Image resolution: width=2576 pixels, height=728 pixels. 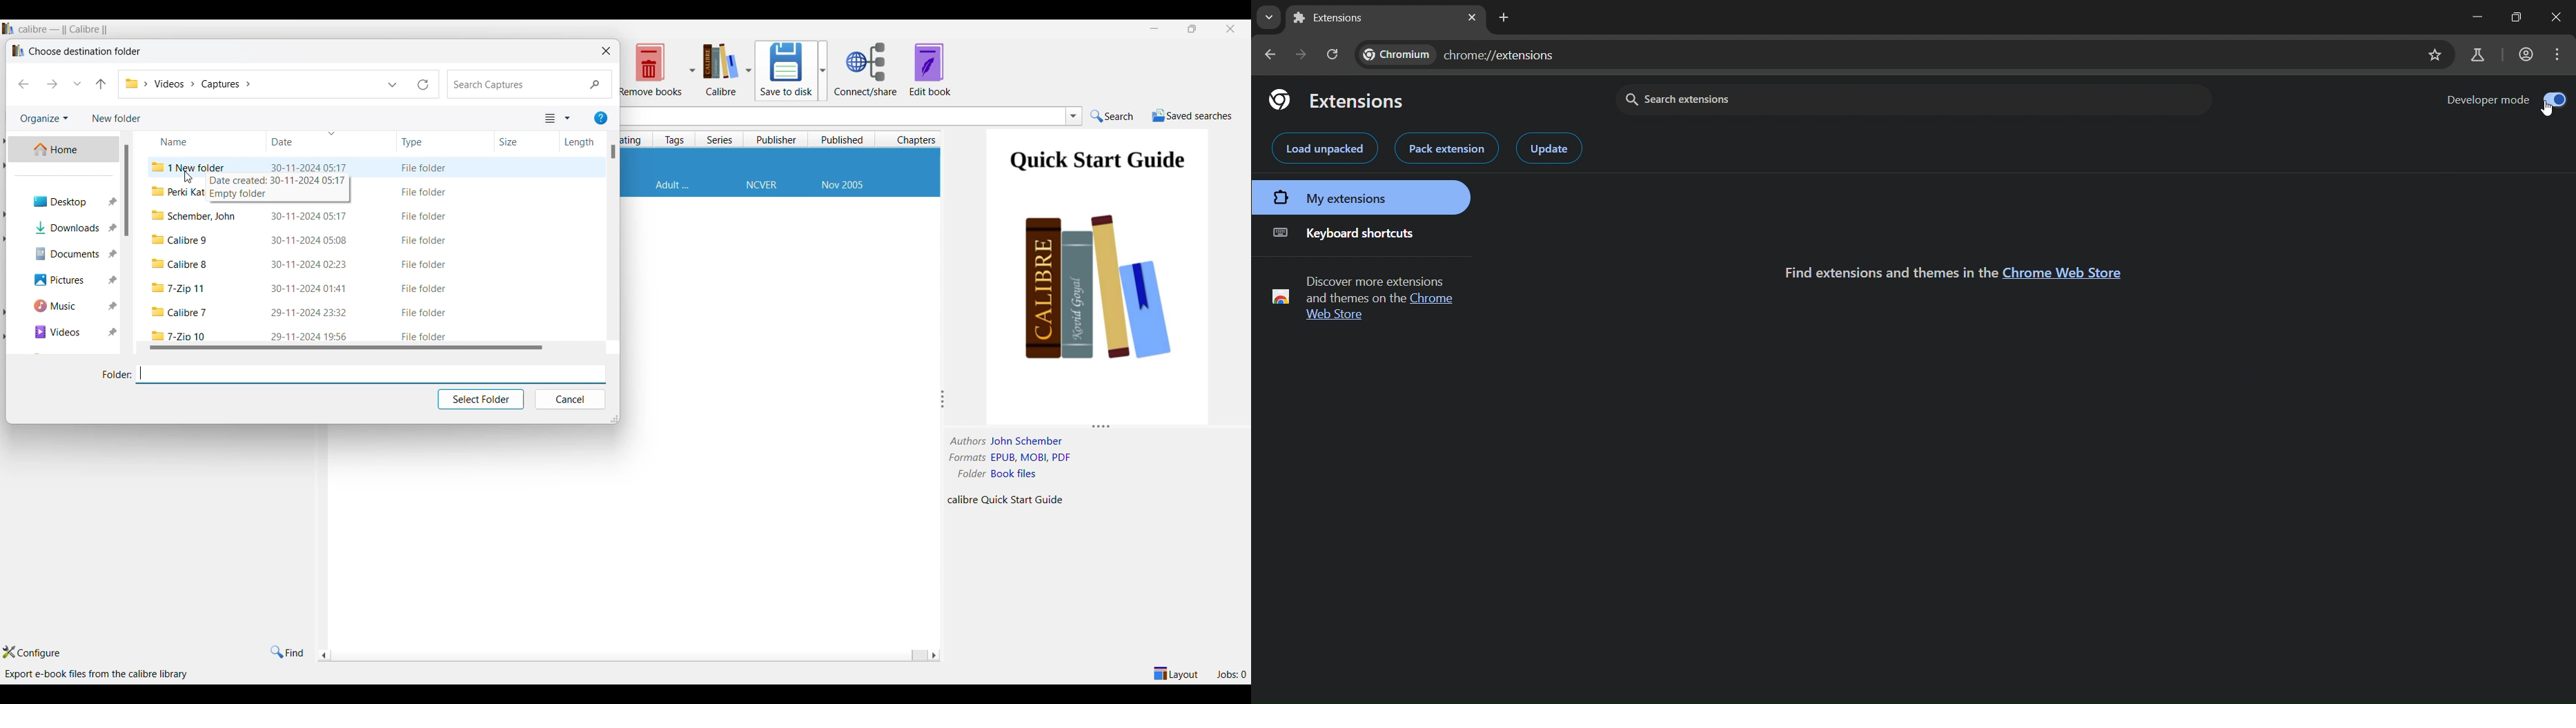 What do you see at coordinates (66, 306) in the screenshot?
I see `Music` at bounding box center [66, 306].